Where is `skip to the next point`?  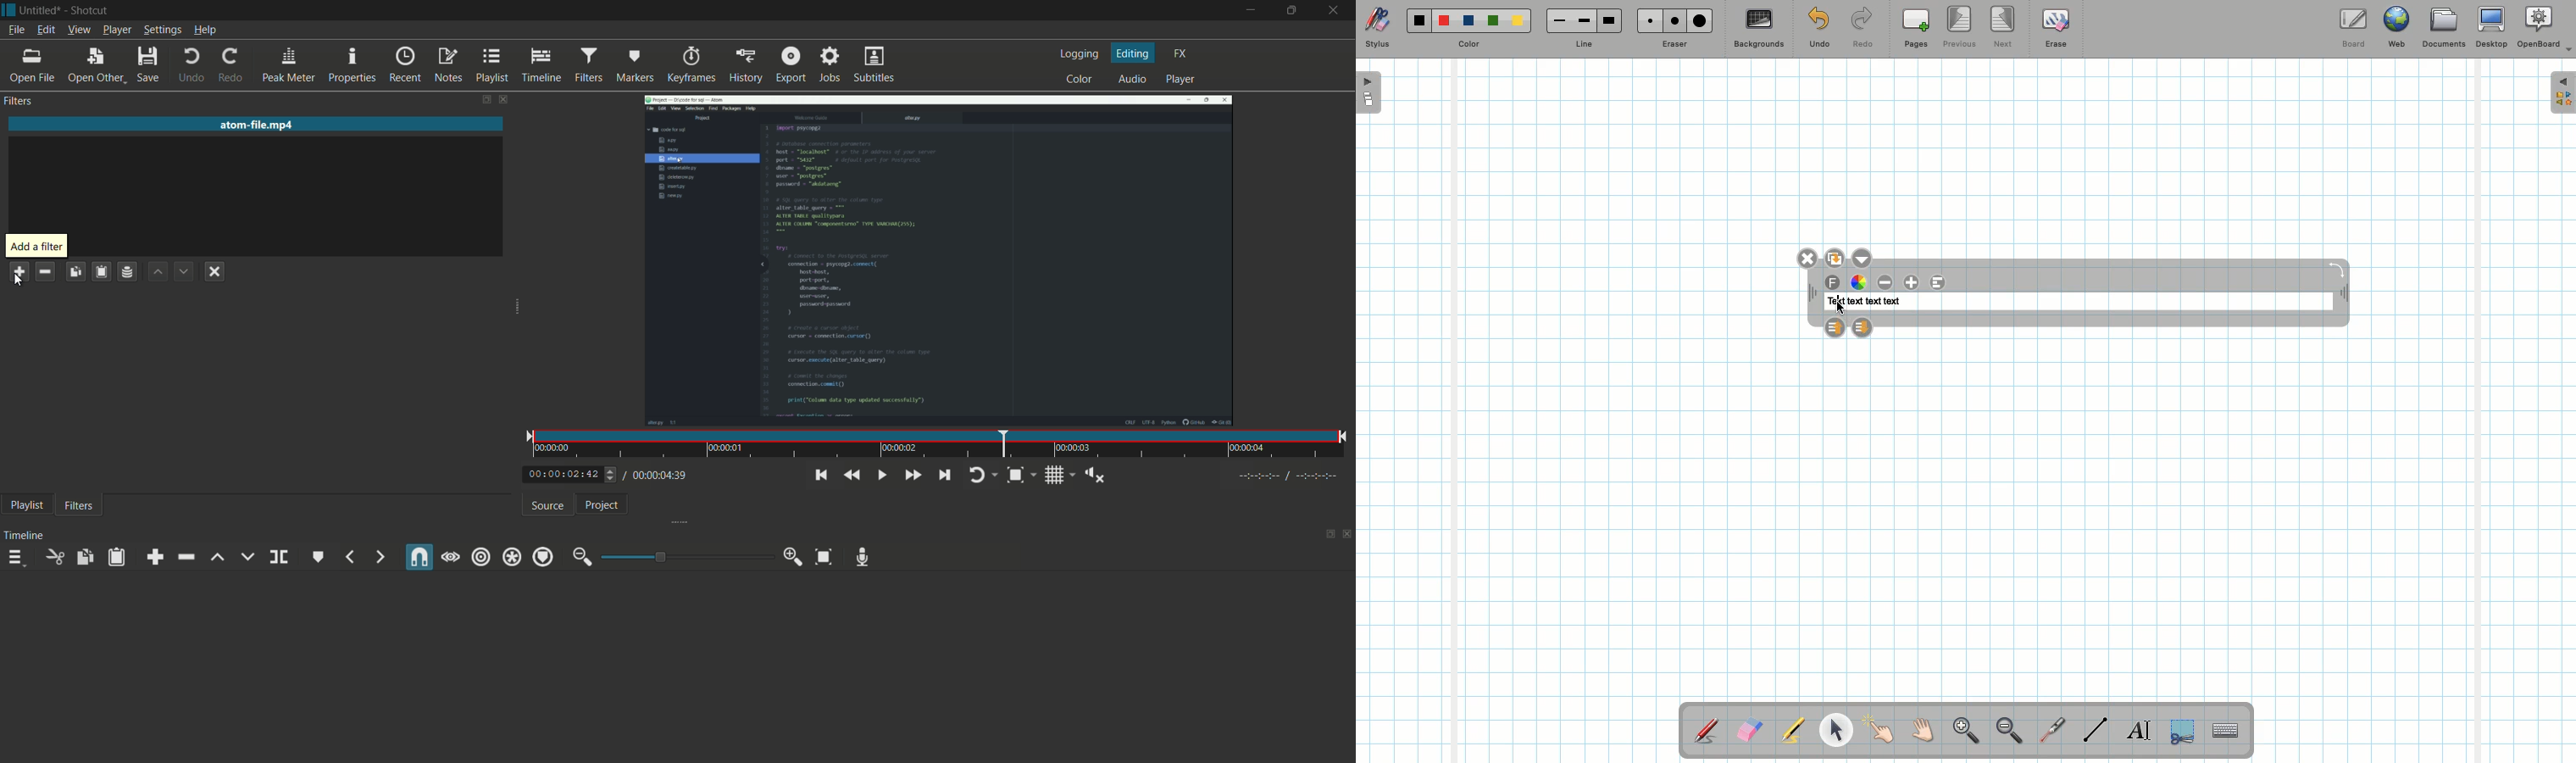 skip to the next point is located at coordinates (943, 474).